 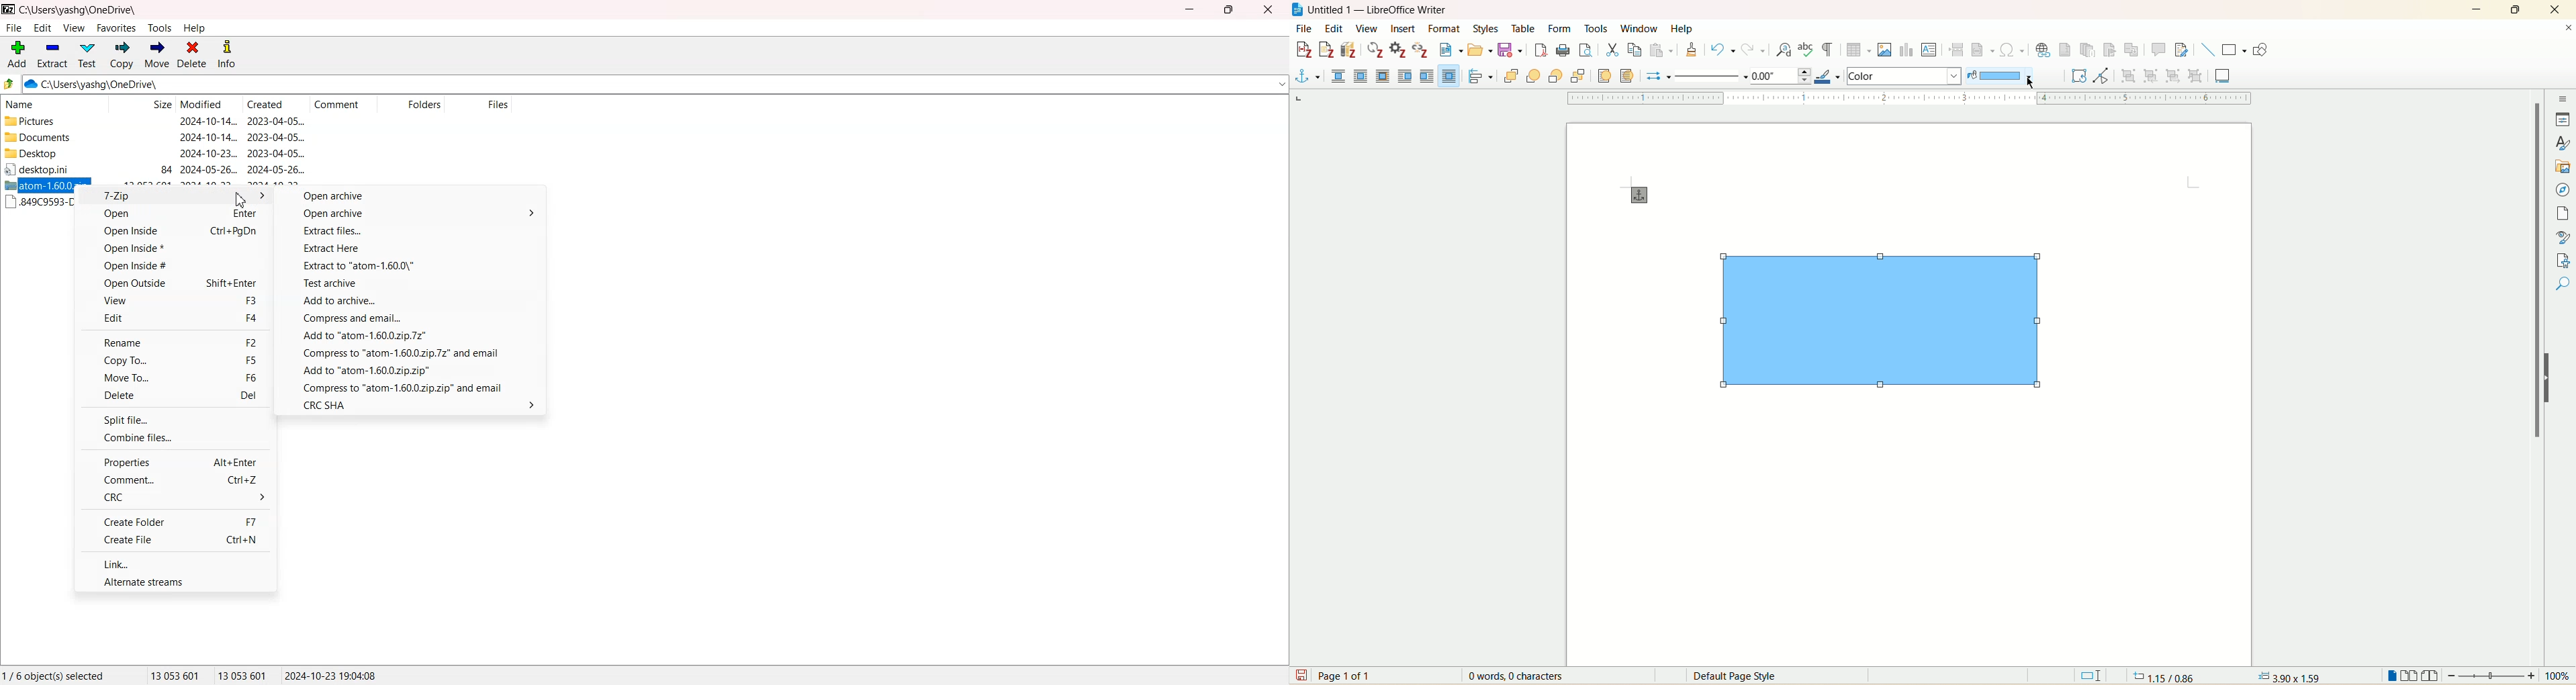 I want to click on shape, so click(x=1878, y=327).